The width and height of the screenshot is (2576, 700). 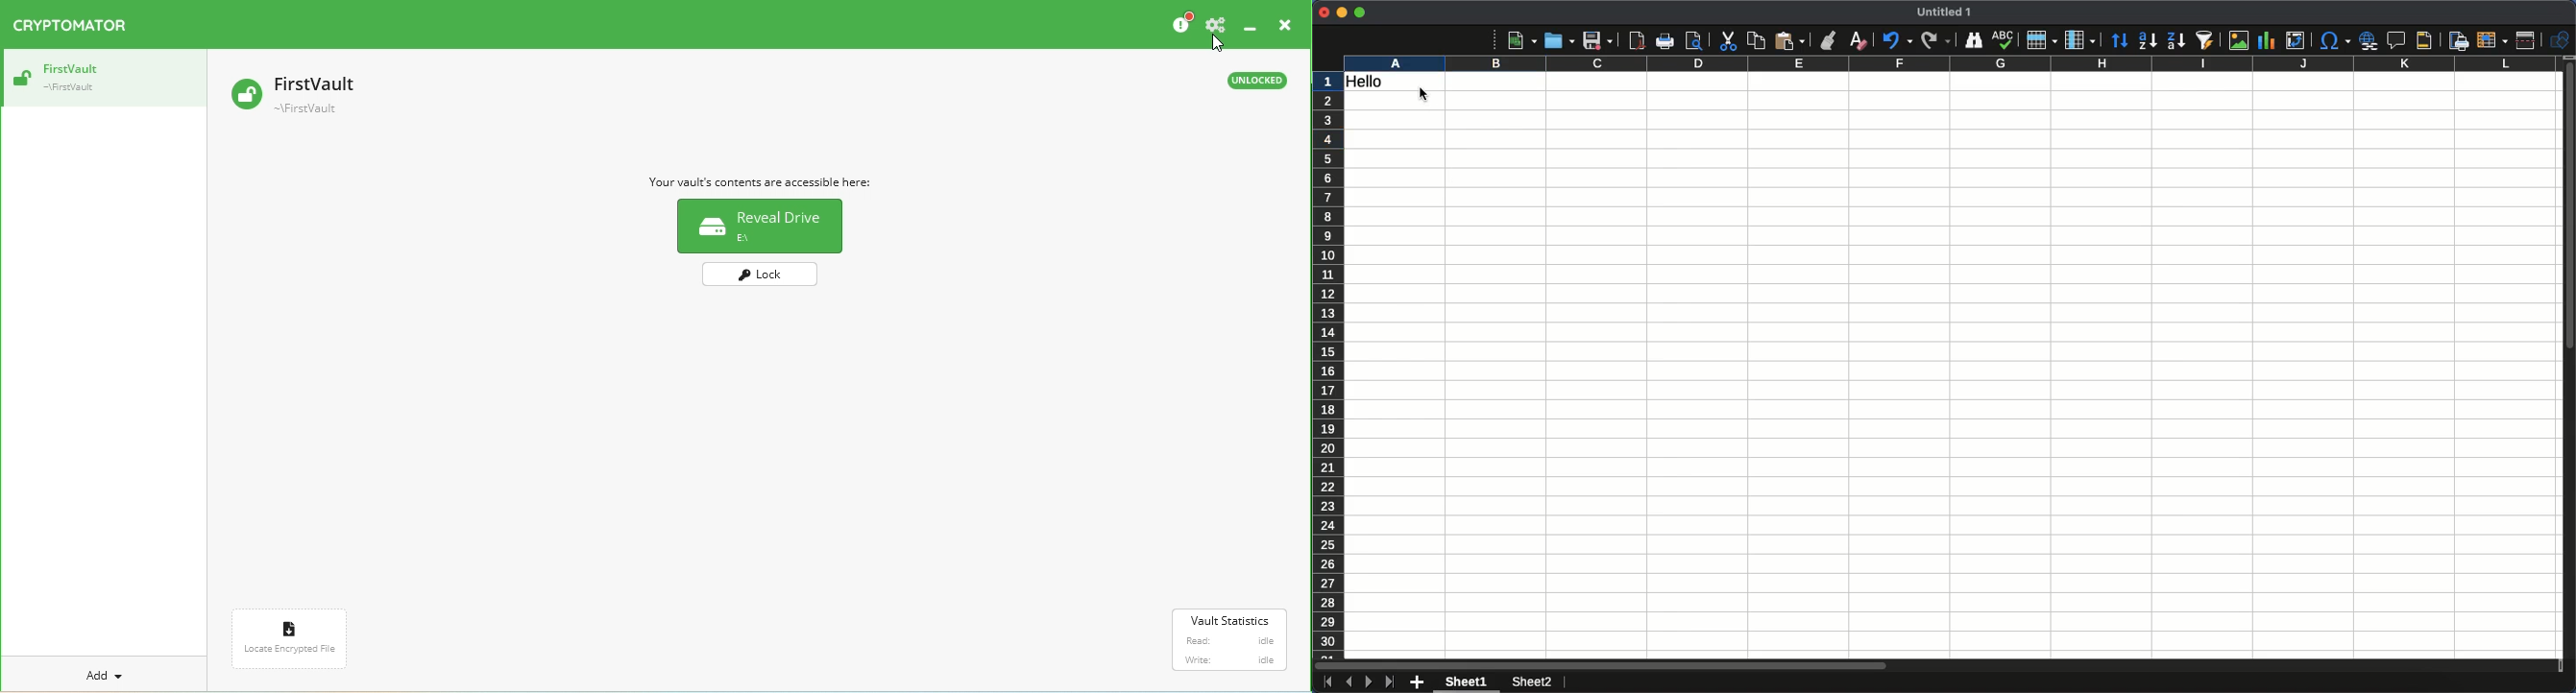 I want to click on Clear formatting, so click(x=1859, y=39).